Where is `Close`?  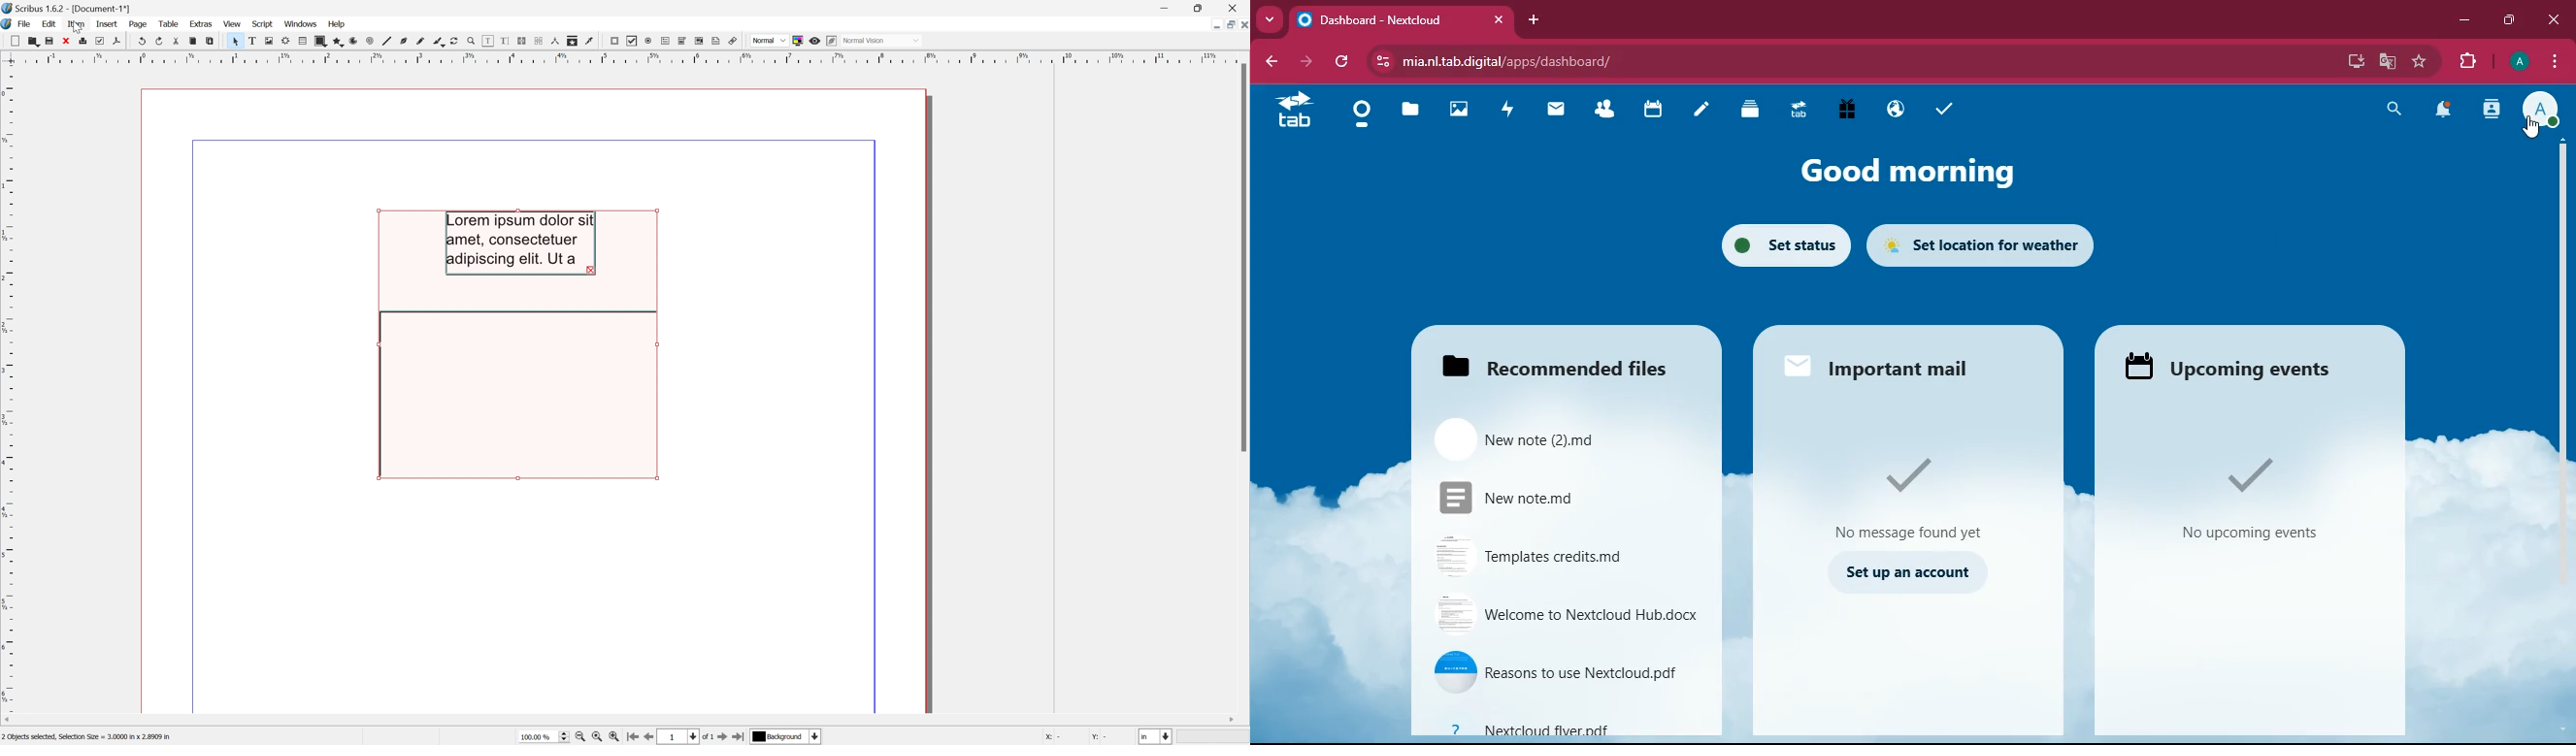 Close is located at coordinates (1243, 24).